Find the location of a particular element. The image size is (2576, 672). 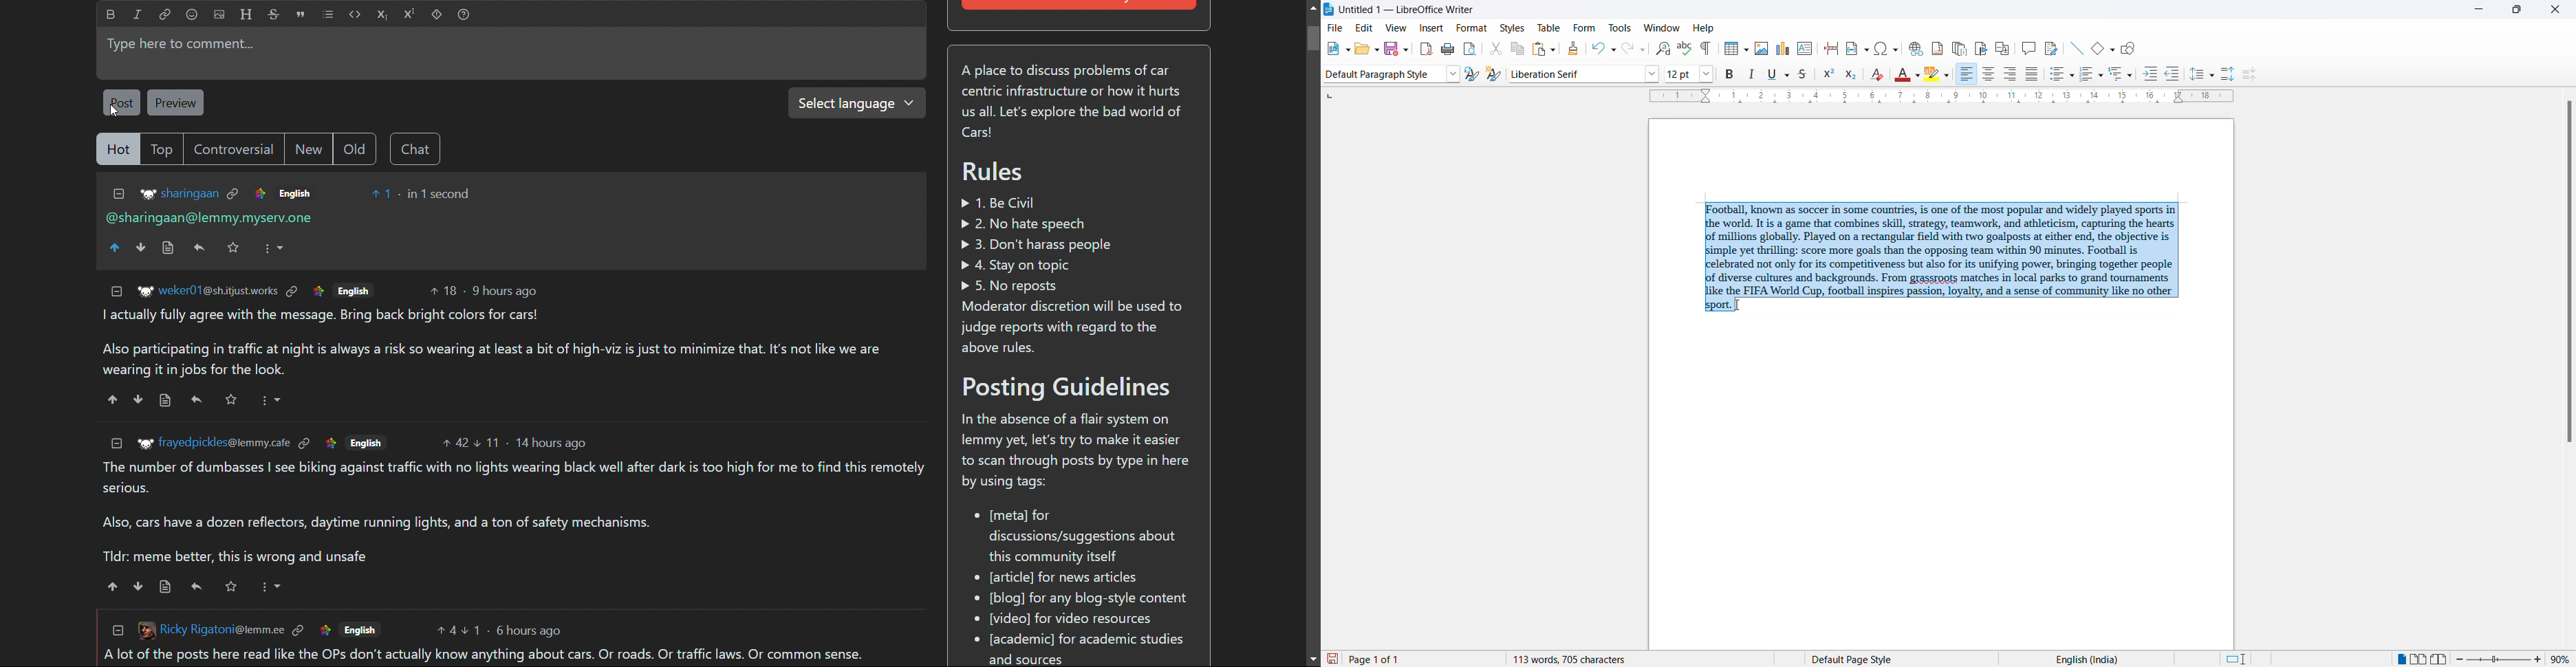

paste options is located at coordinates (1555, 48).